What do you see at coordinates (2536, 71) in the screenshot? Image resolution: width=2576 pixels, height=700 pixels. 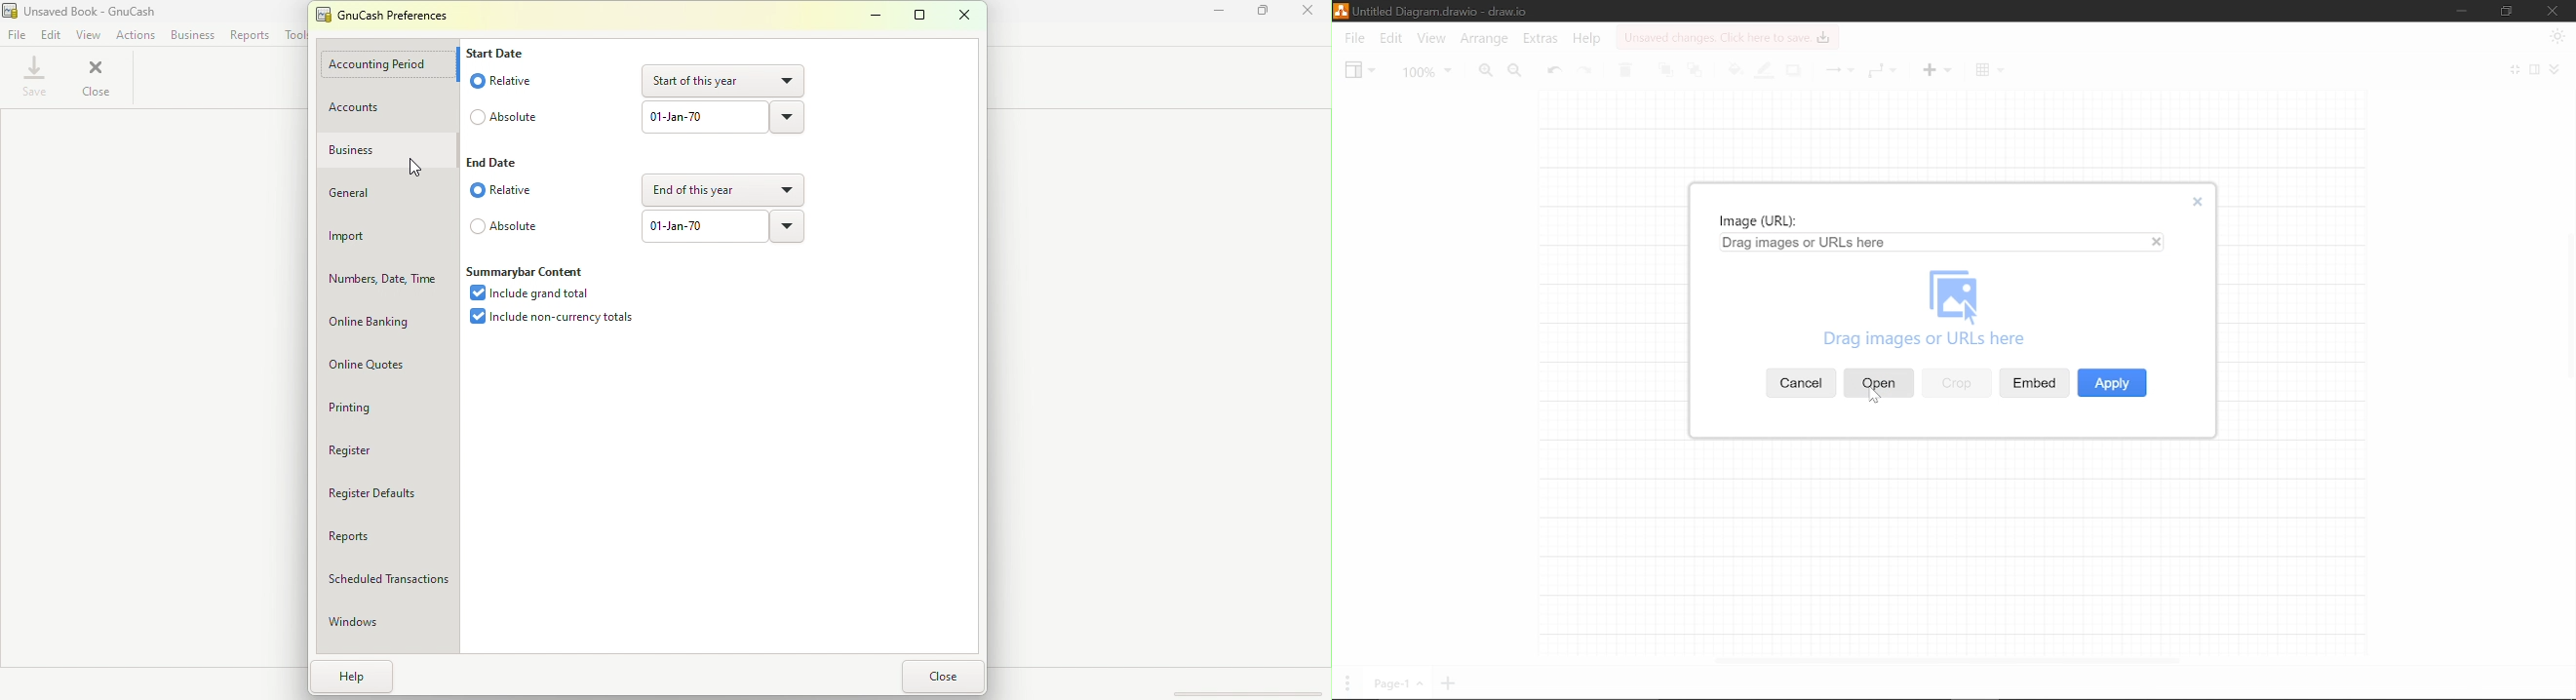 I see `Format` at bounding box center [2536, 71].